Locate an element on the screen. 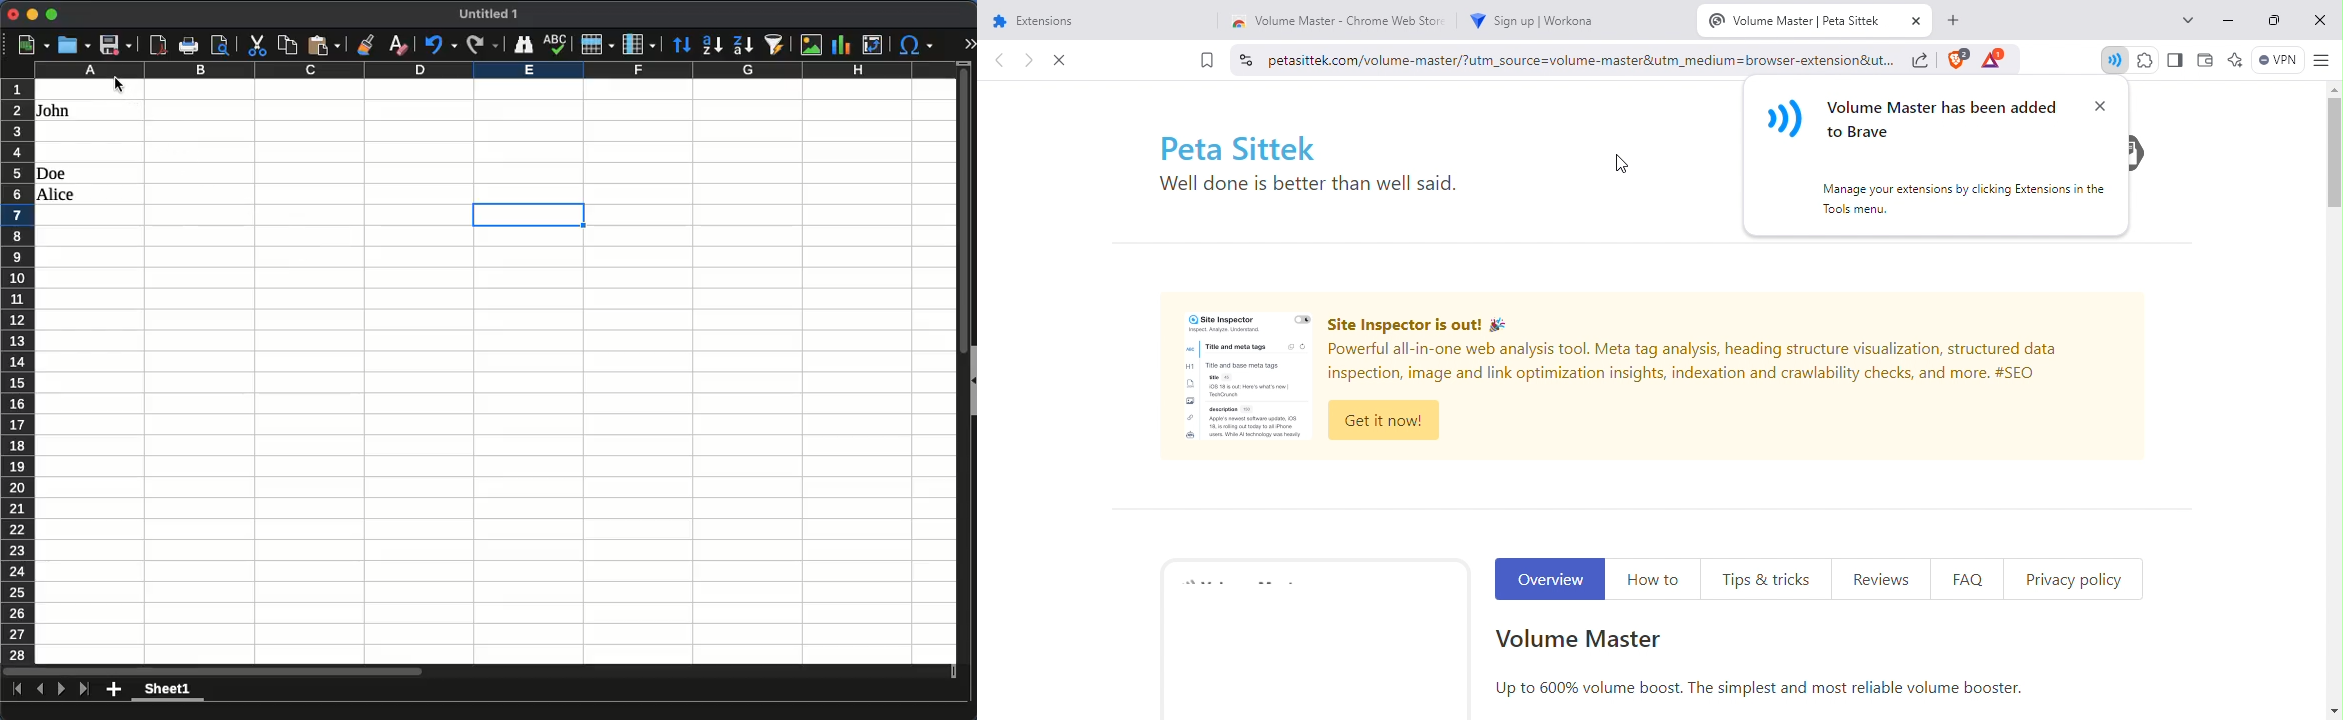  Extension notification is located at coordinates (1897, 124).